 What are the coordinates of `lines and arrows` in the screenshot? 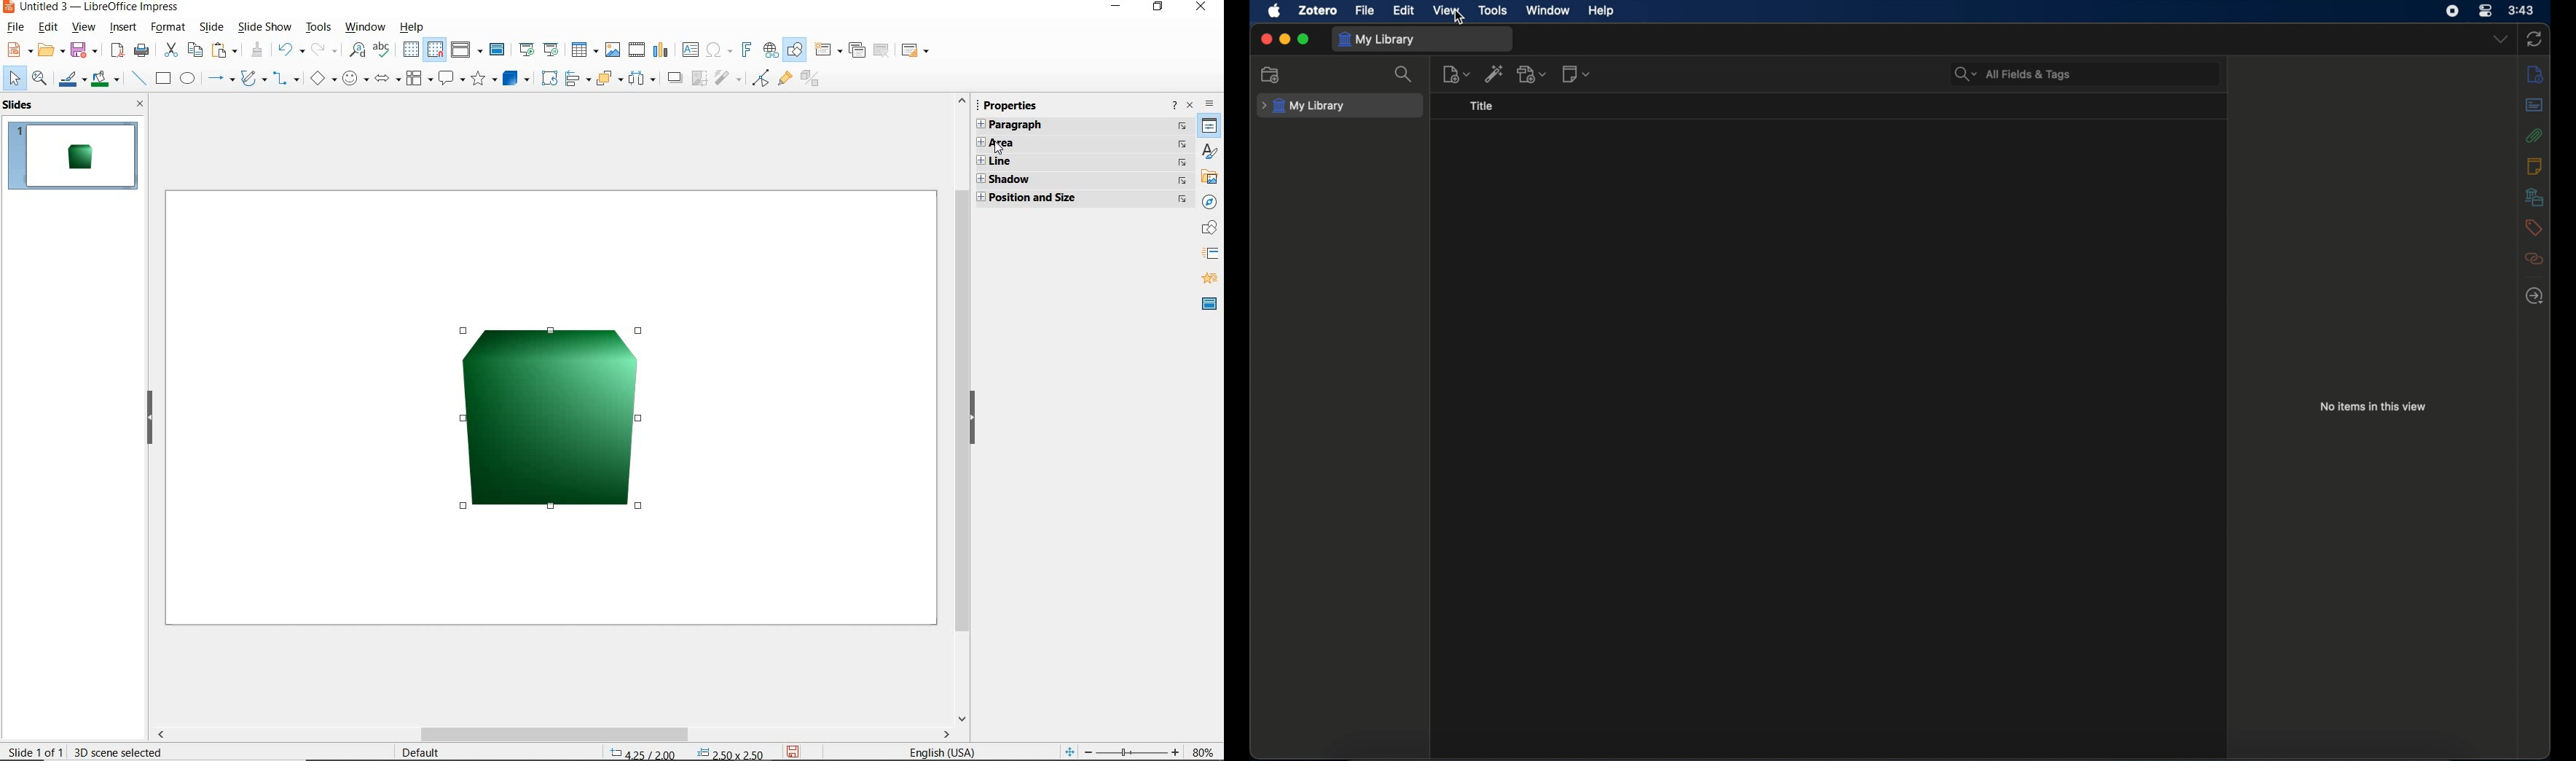 It's located at (221, 79).